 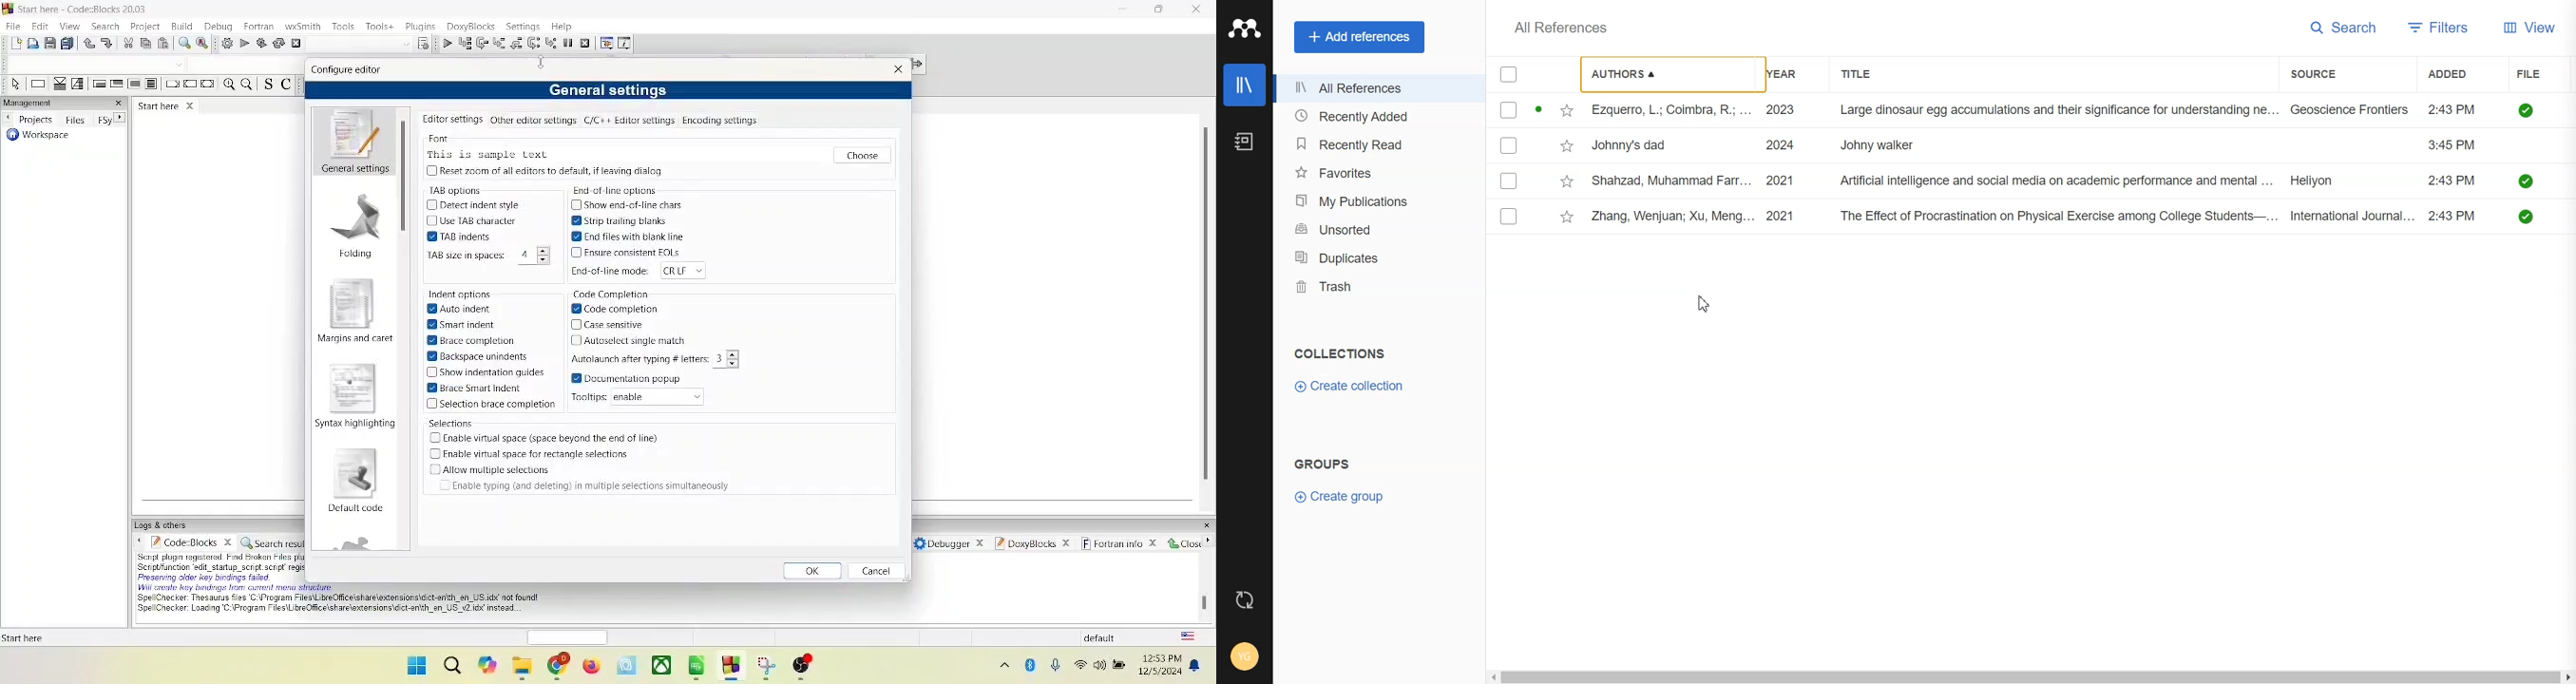 What do you see at coordinates (2056, 216) in the screenshot?
I see `The Effect of Procrastination on Physical Exercise among College Students` at bounding box center [2056, 216].